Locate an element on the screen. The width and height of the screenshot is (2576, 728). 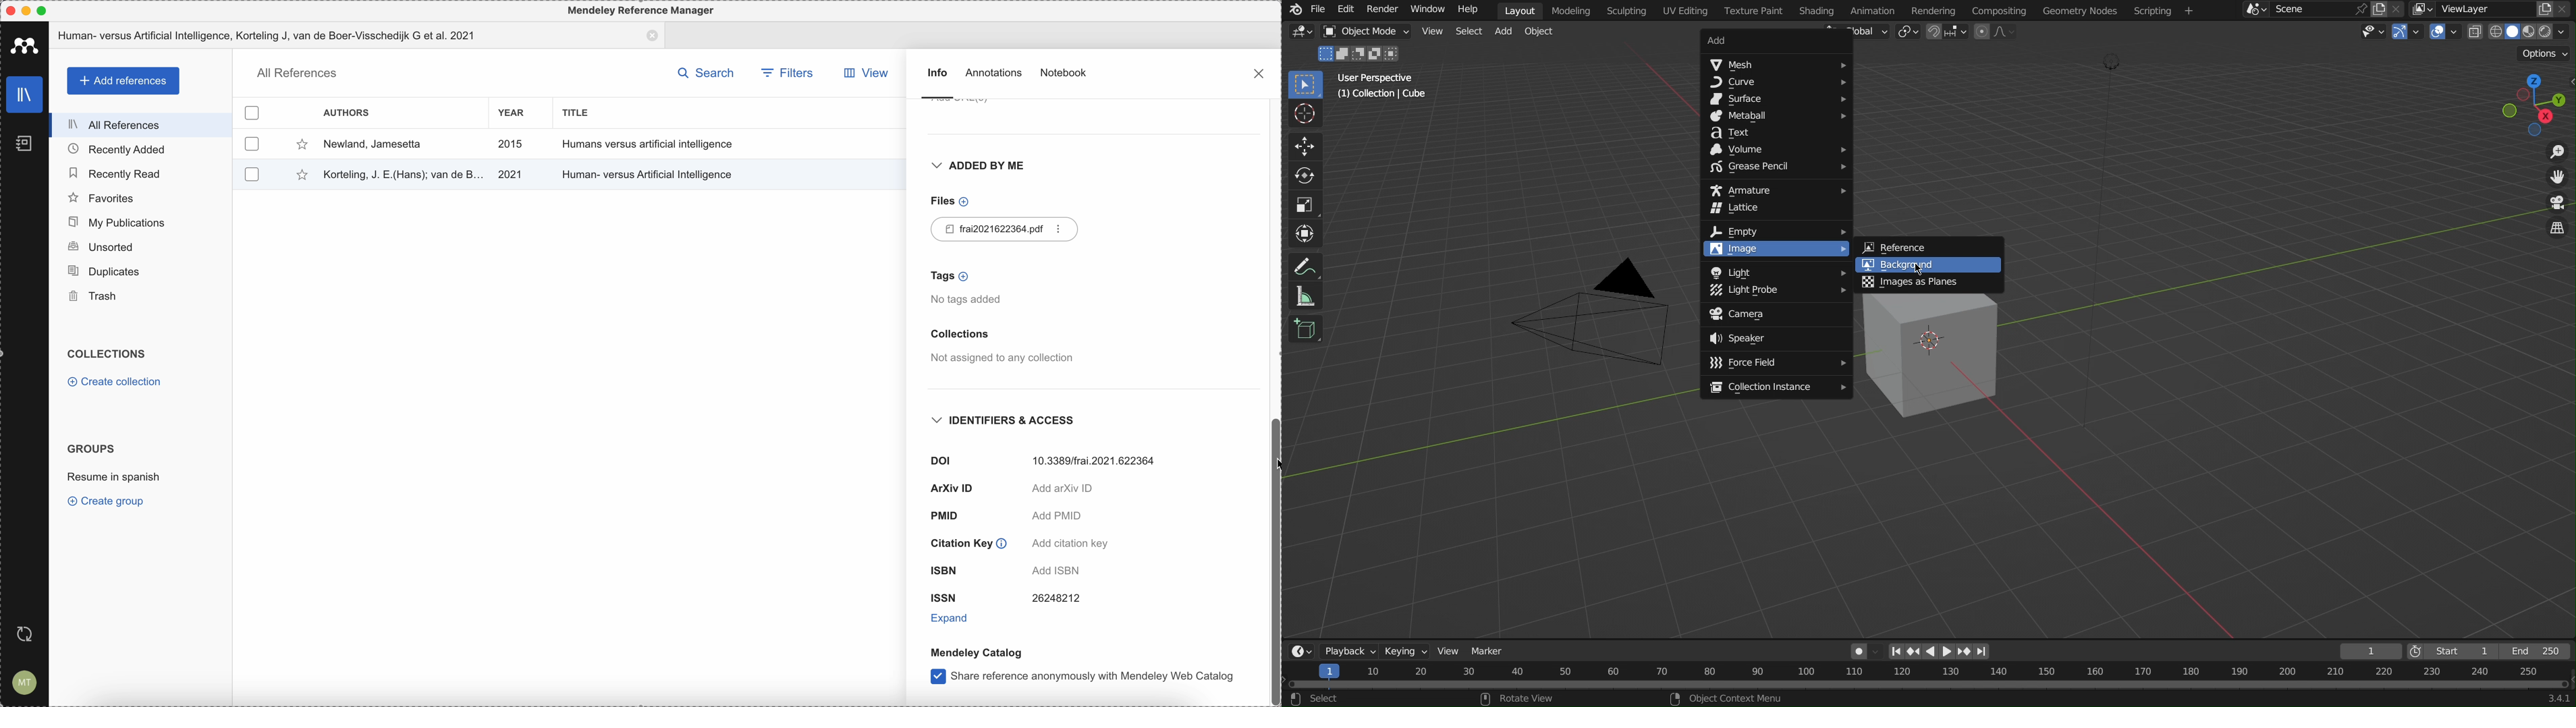
unsorted is located at coordinates (140, 248).